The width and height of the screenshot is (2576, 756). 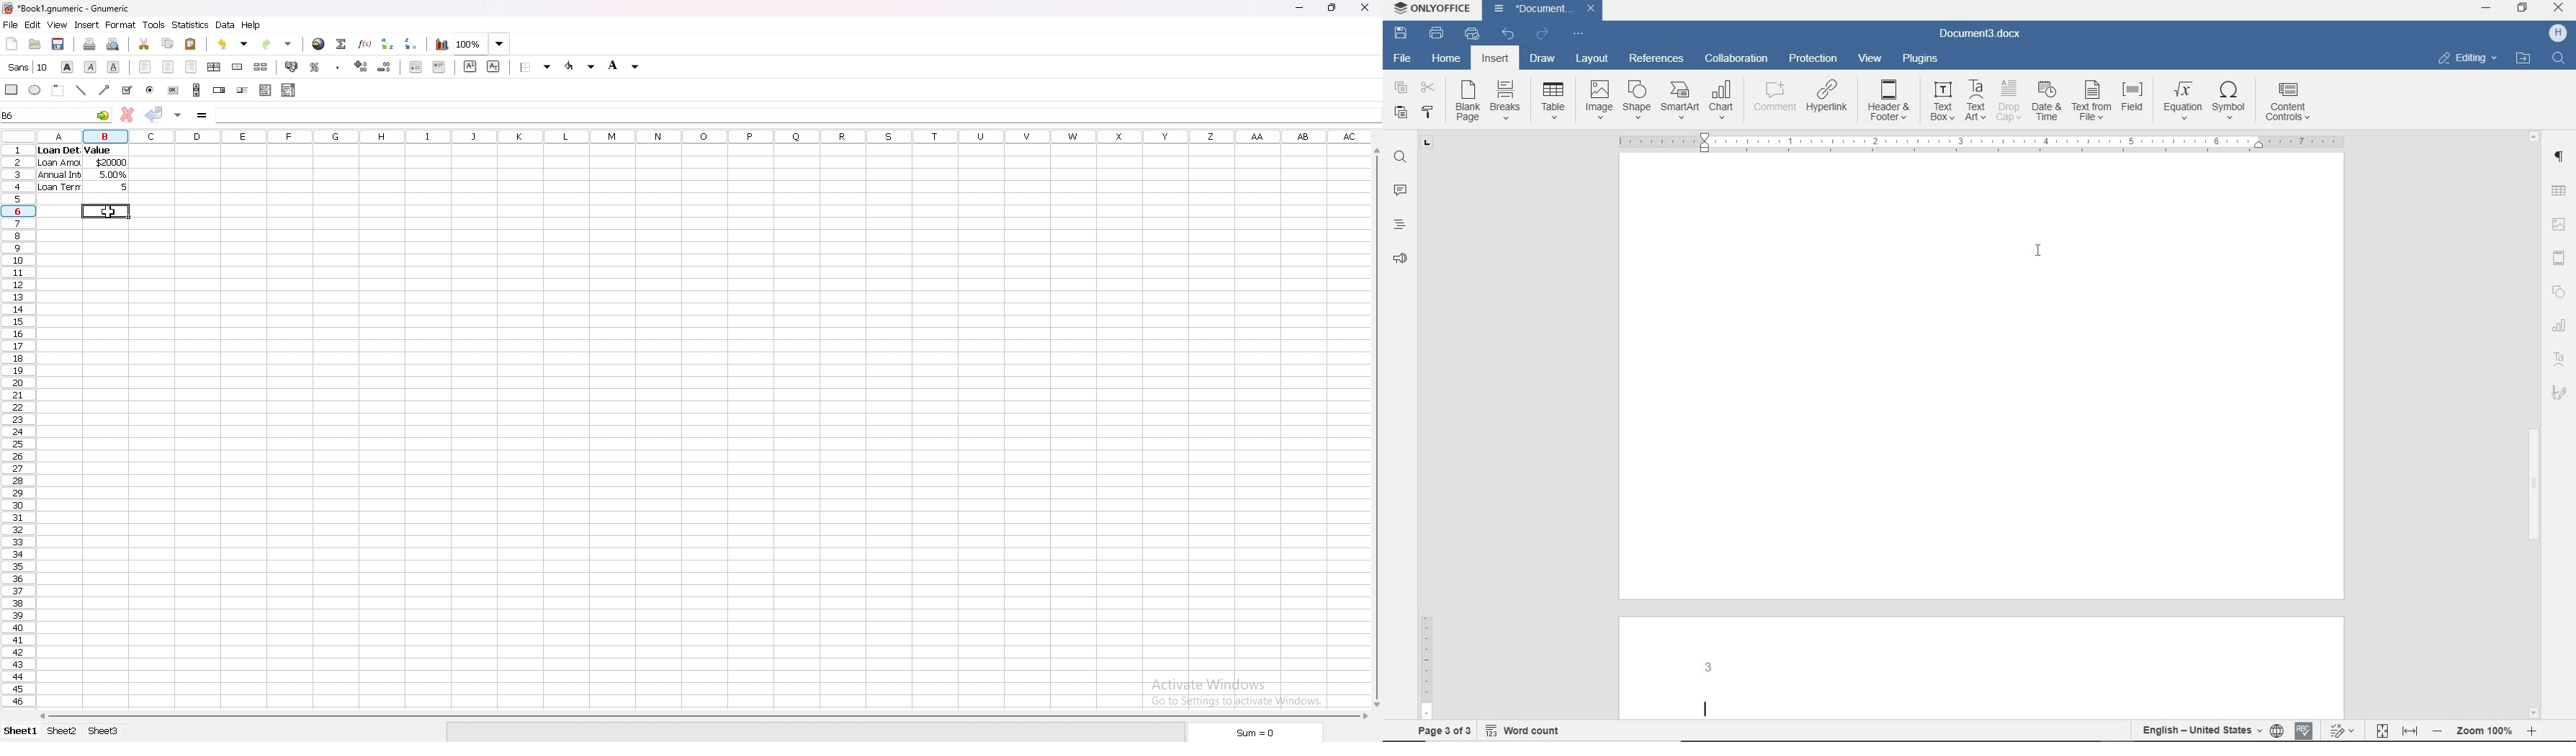 What do you see at coordinates (1447, 59) in the screenshot?
I see `HOME` at bounding box center [1447, 59].